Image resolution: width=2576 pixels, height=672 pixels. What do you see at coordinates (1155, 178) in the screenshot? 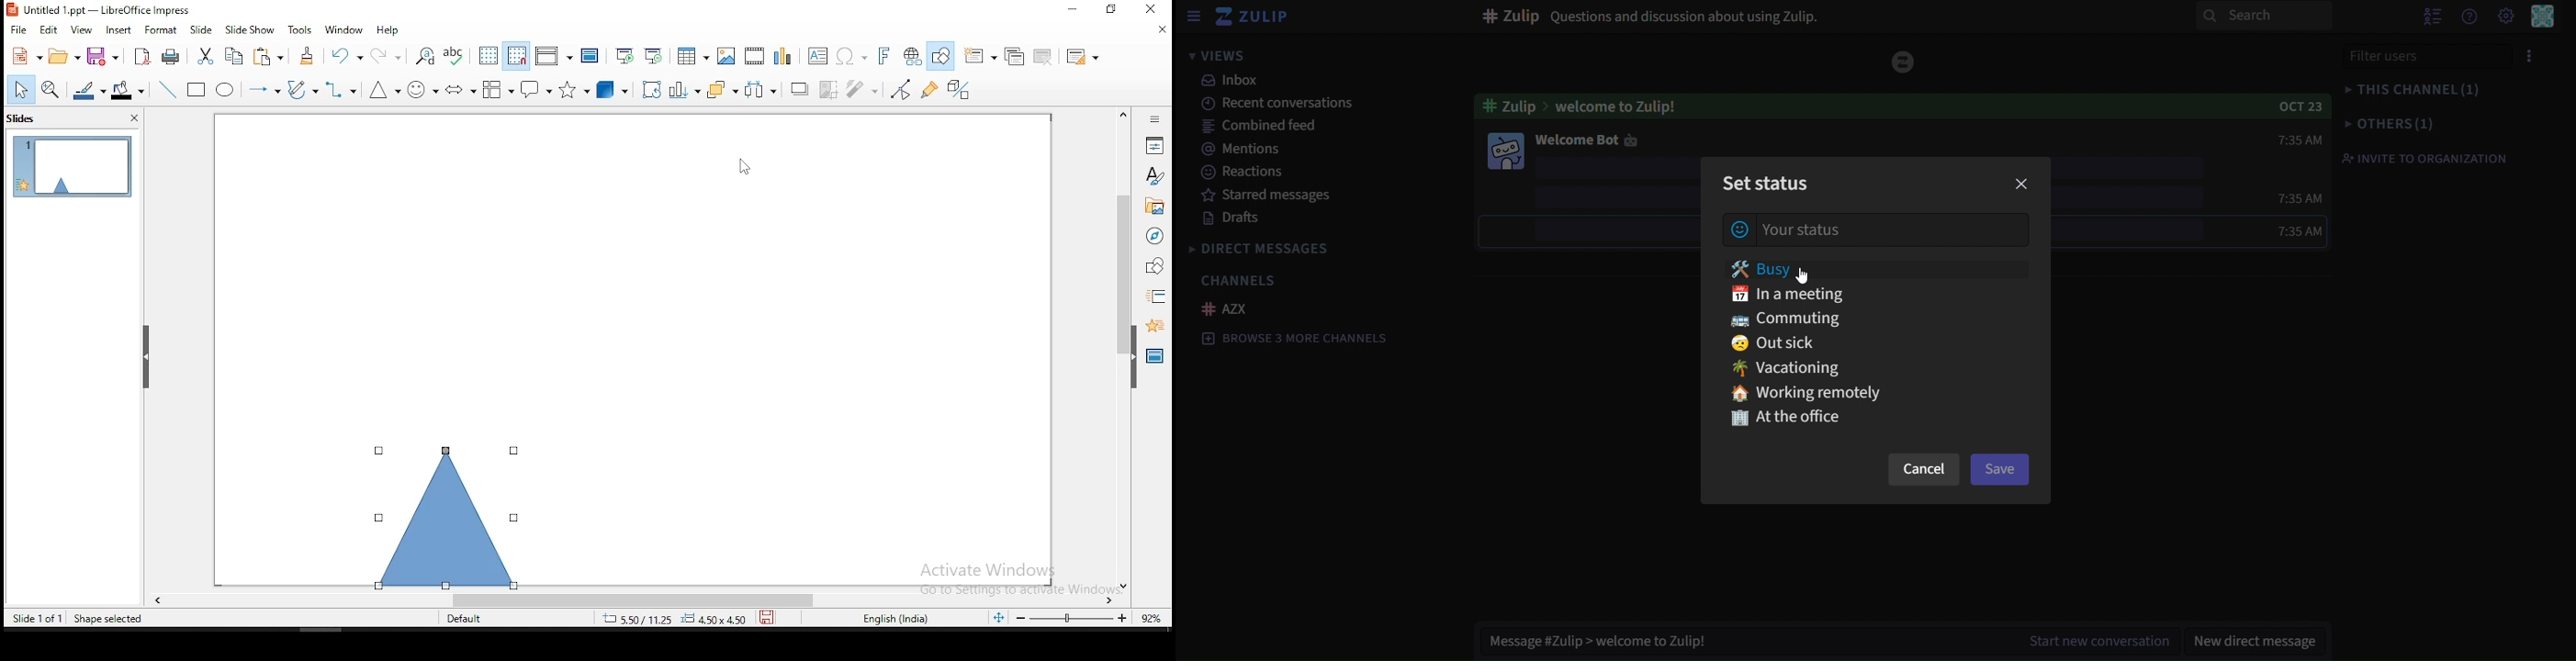
I see `styles` at bounding box center [1155, 178].